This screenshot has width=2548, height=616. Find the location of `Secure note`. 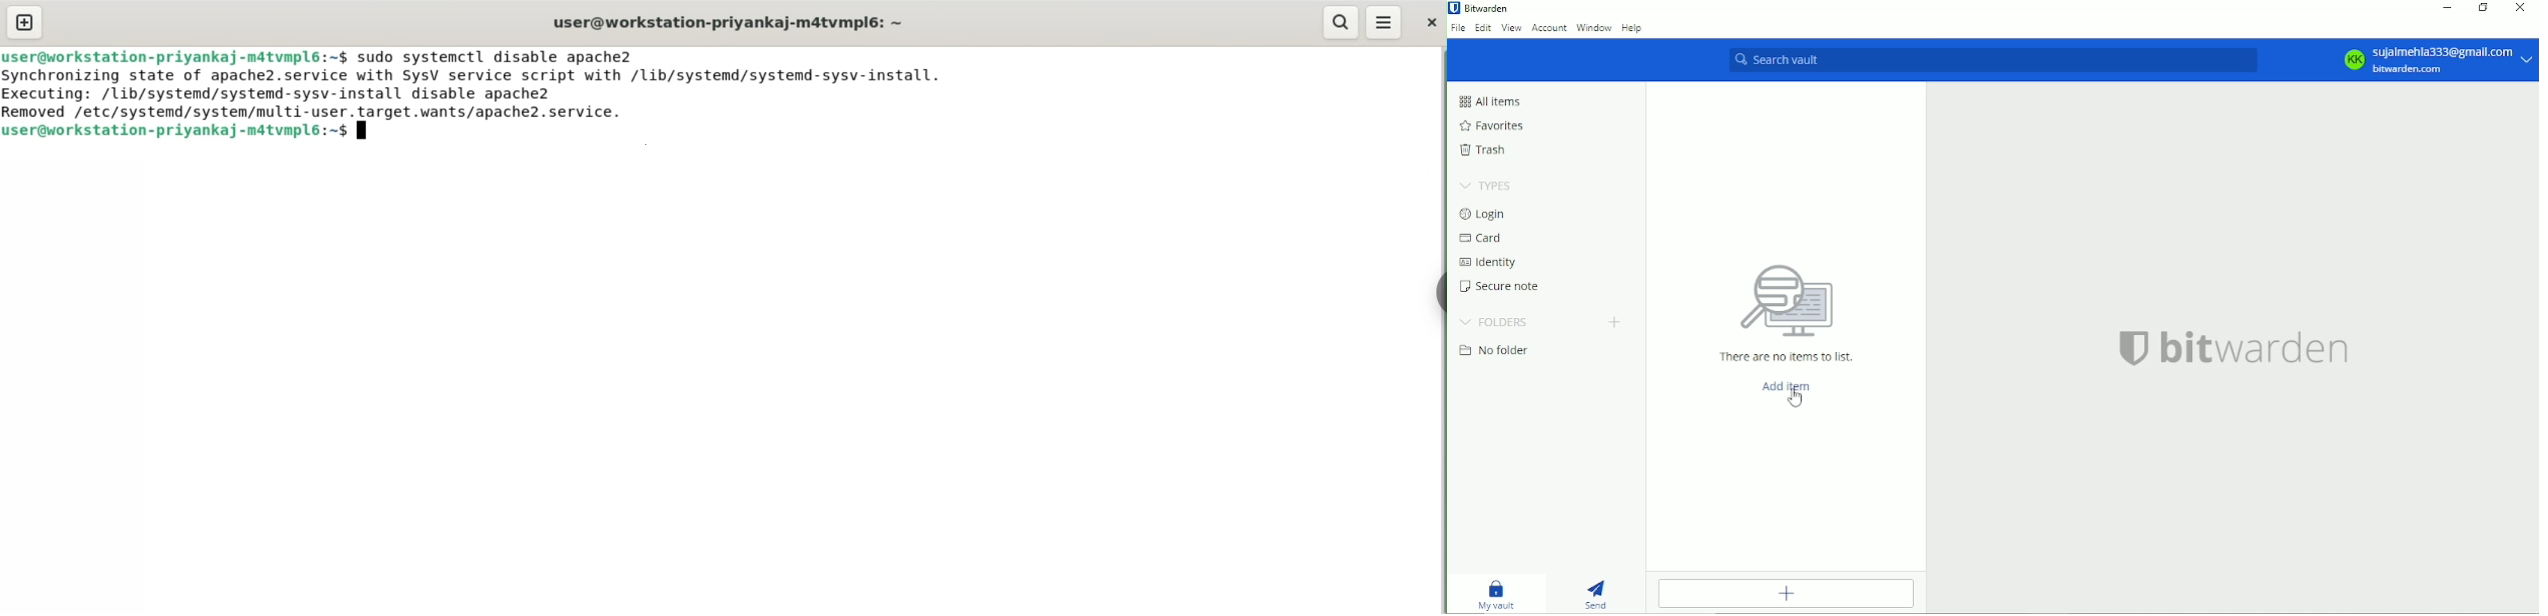

Secure note is located at coordinates (1497, 286).